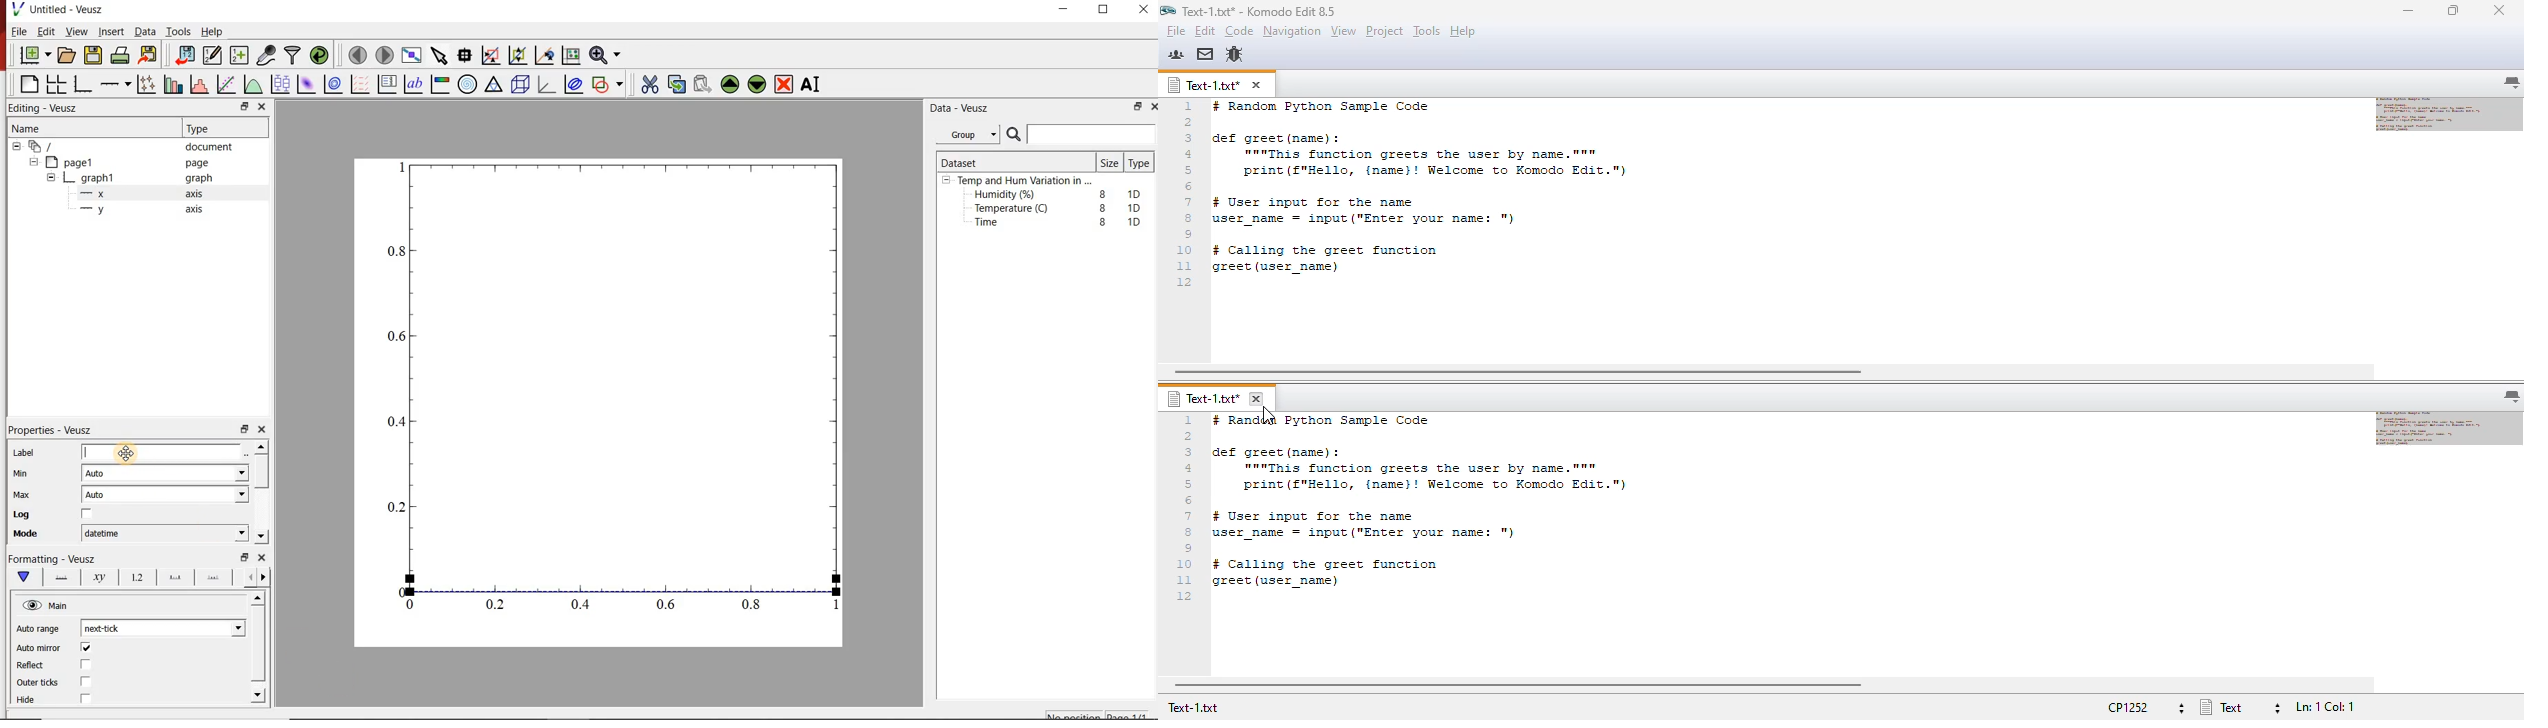 This screenshot has width=2548, height=728. I want to click on 0.2, so click(394, 507).